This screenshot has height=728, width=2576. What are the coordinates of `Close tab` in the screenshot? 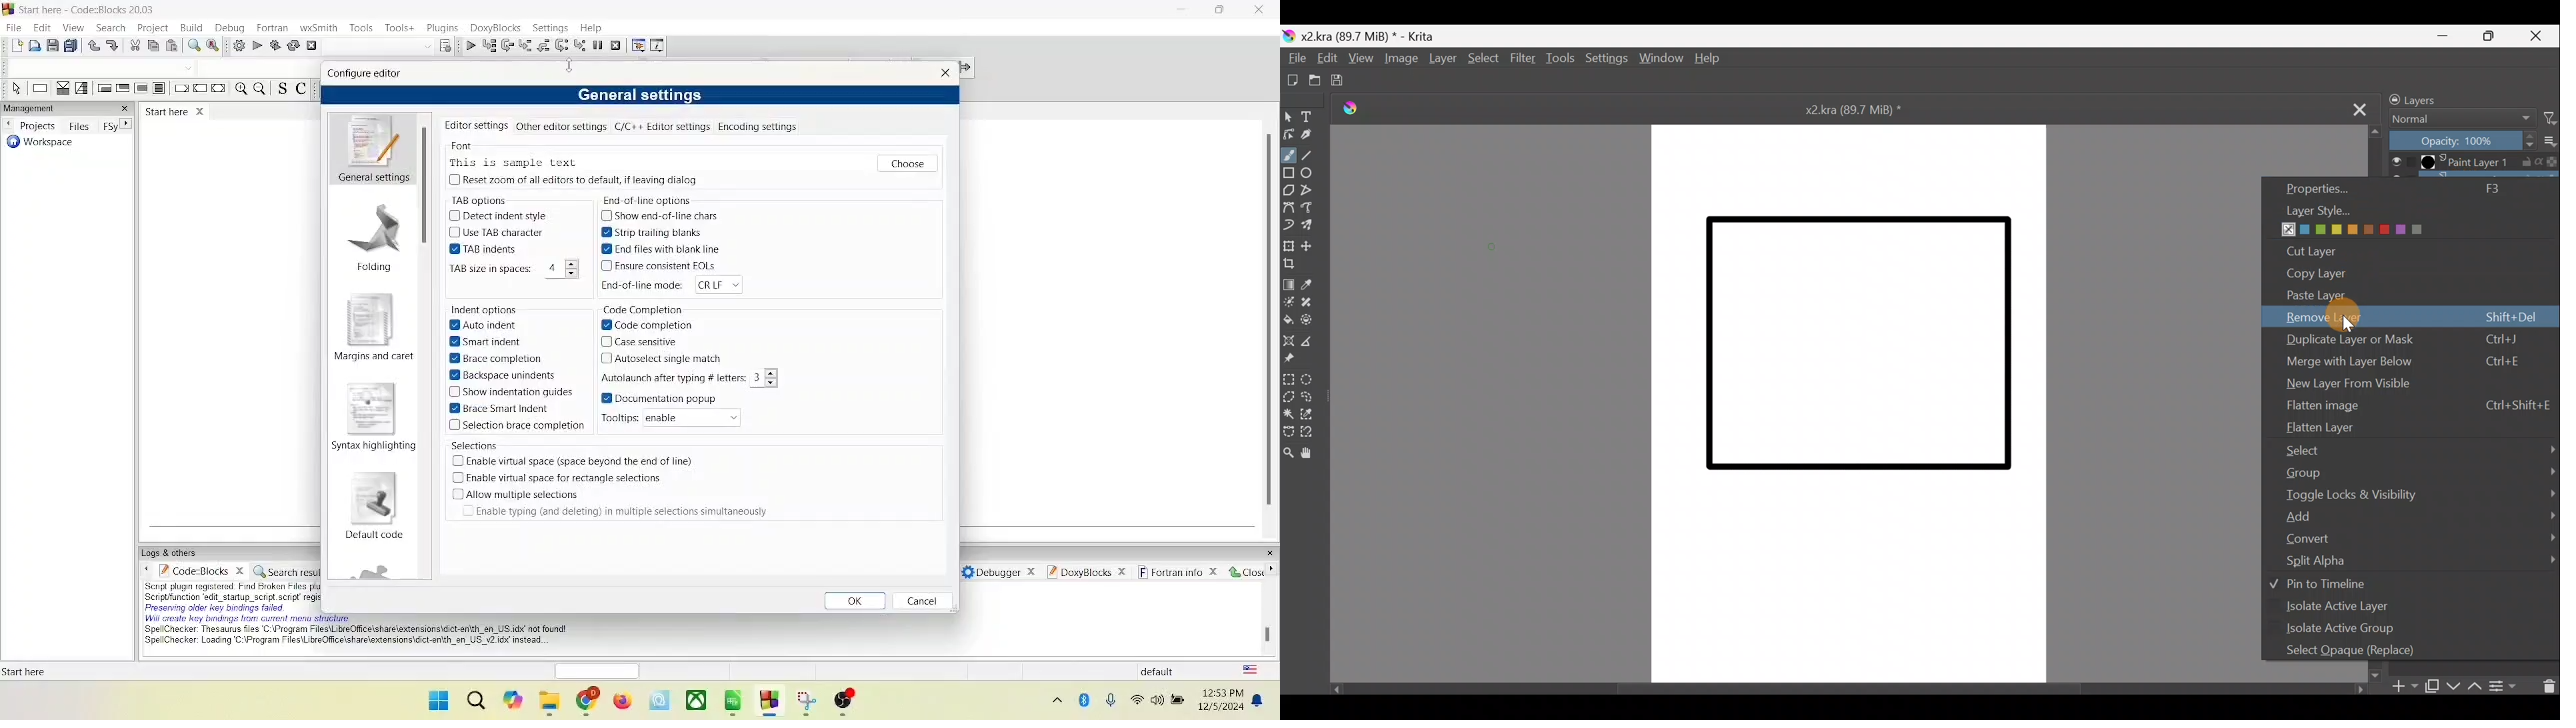 It's located at (2355, 107).